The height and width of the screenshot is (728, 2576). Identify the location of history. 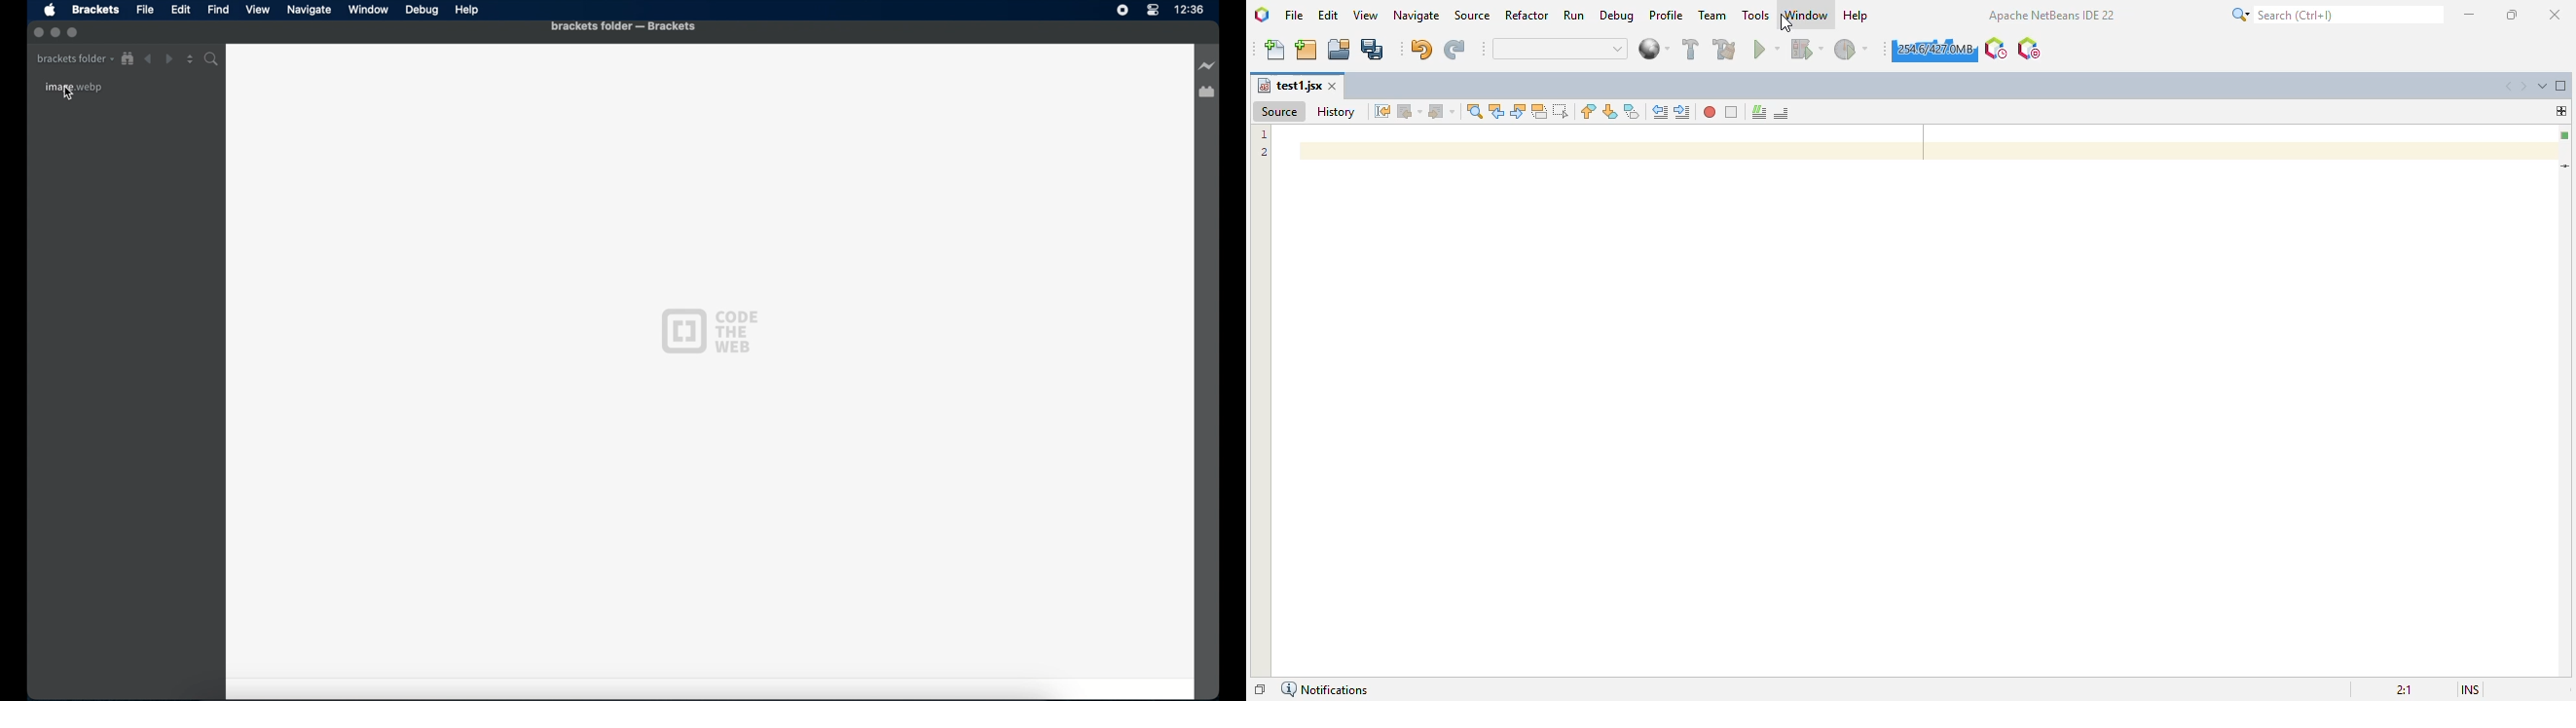
(1336, 112).